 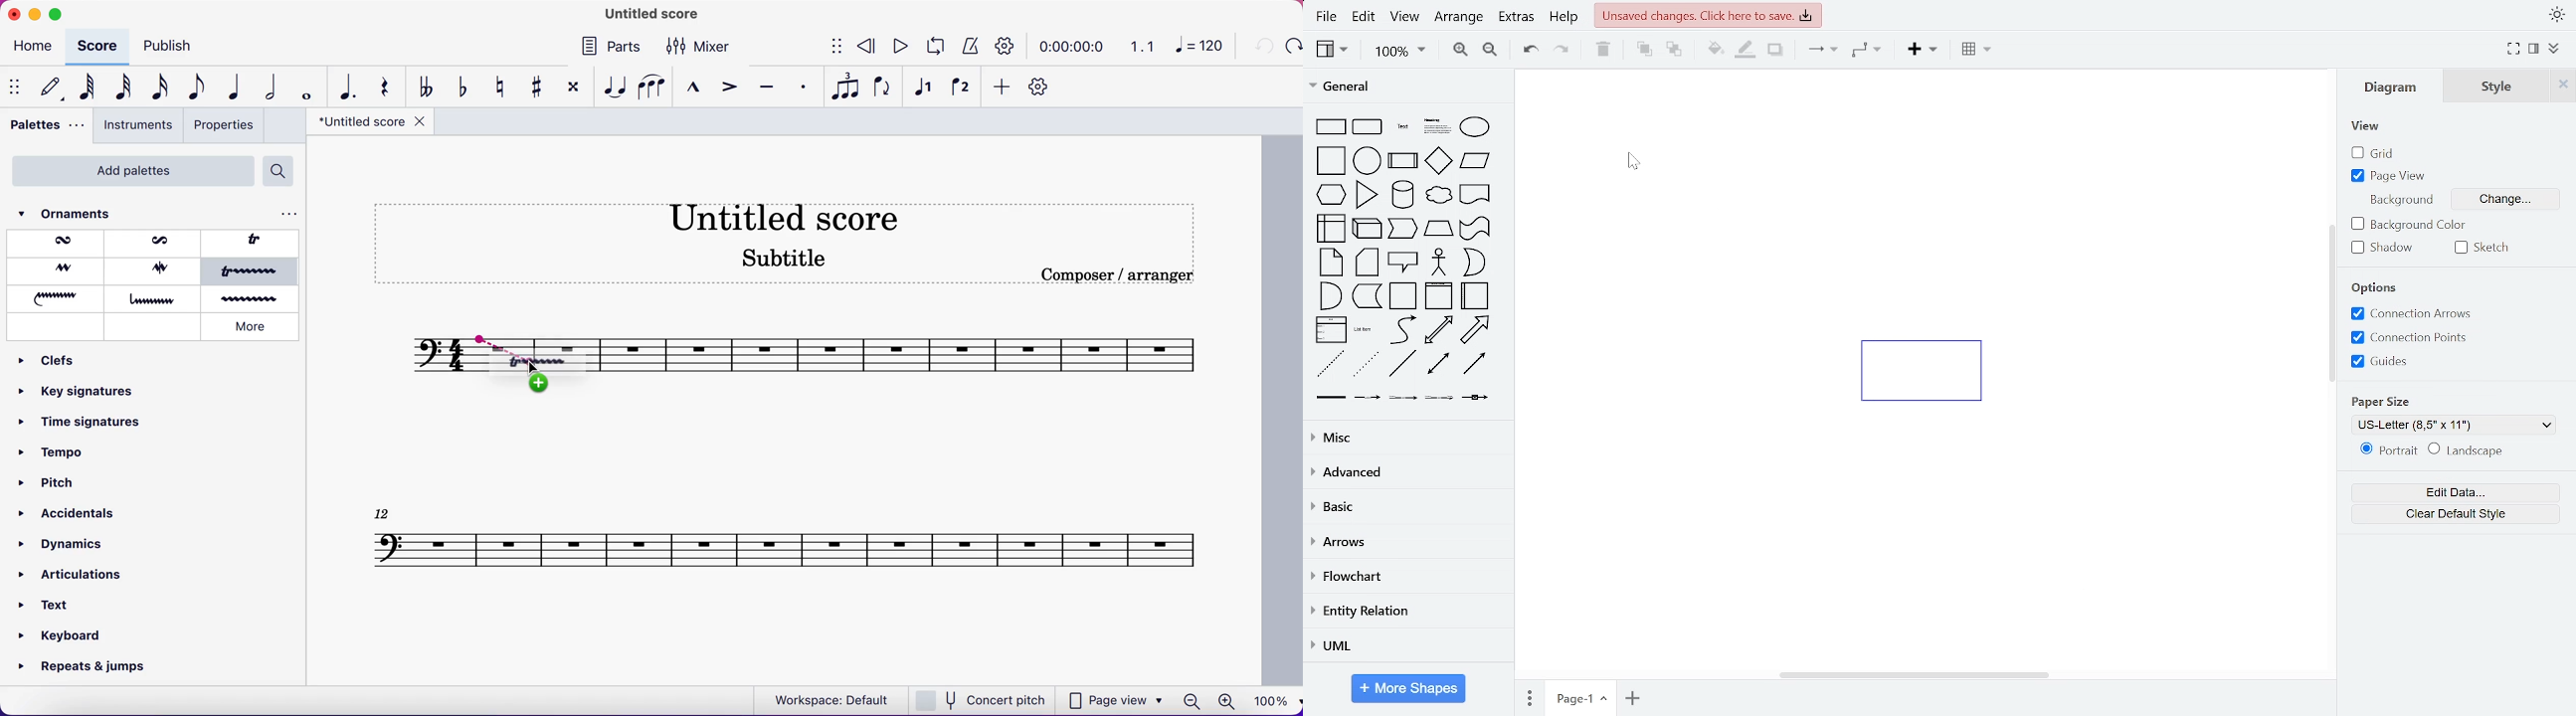 I want to click on add palettes, so click(x=127, y=171).